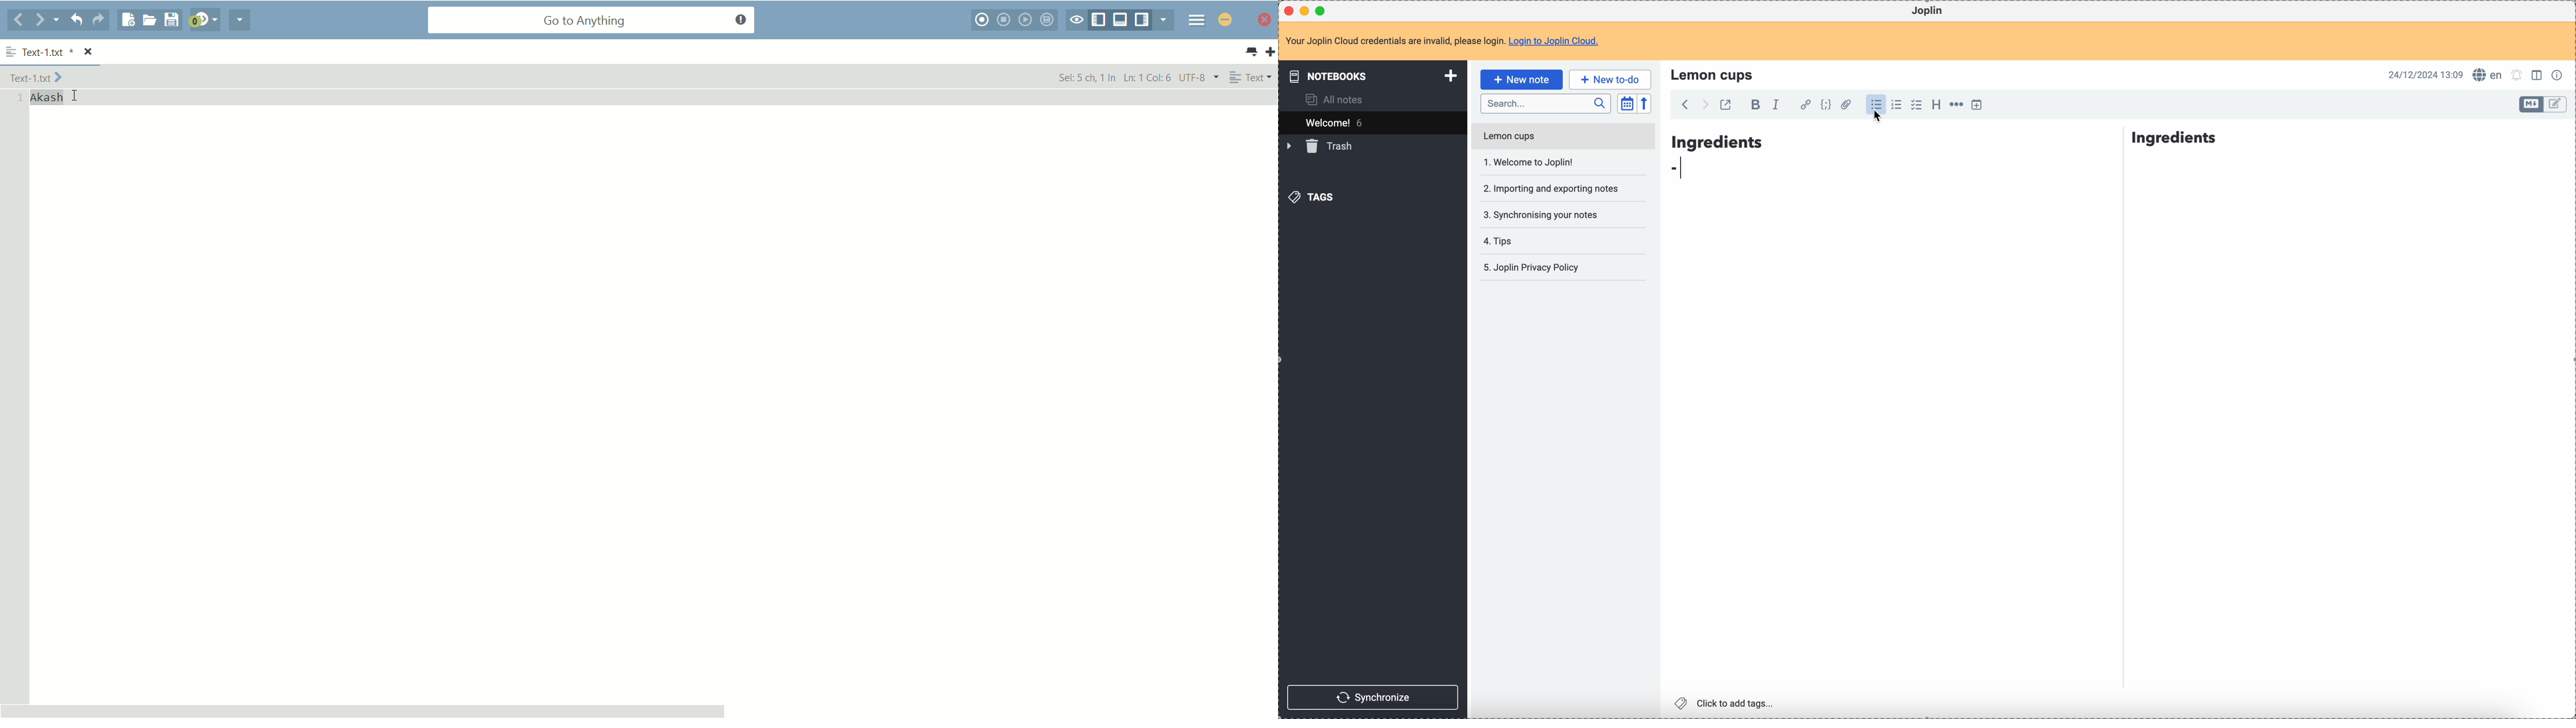  Describe the element at coordinates (1685, 104) in the screenshot. I see `back` at that location.